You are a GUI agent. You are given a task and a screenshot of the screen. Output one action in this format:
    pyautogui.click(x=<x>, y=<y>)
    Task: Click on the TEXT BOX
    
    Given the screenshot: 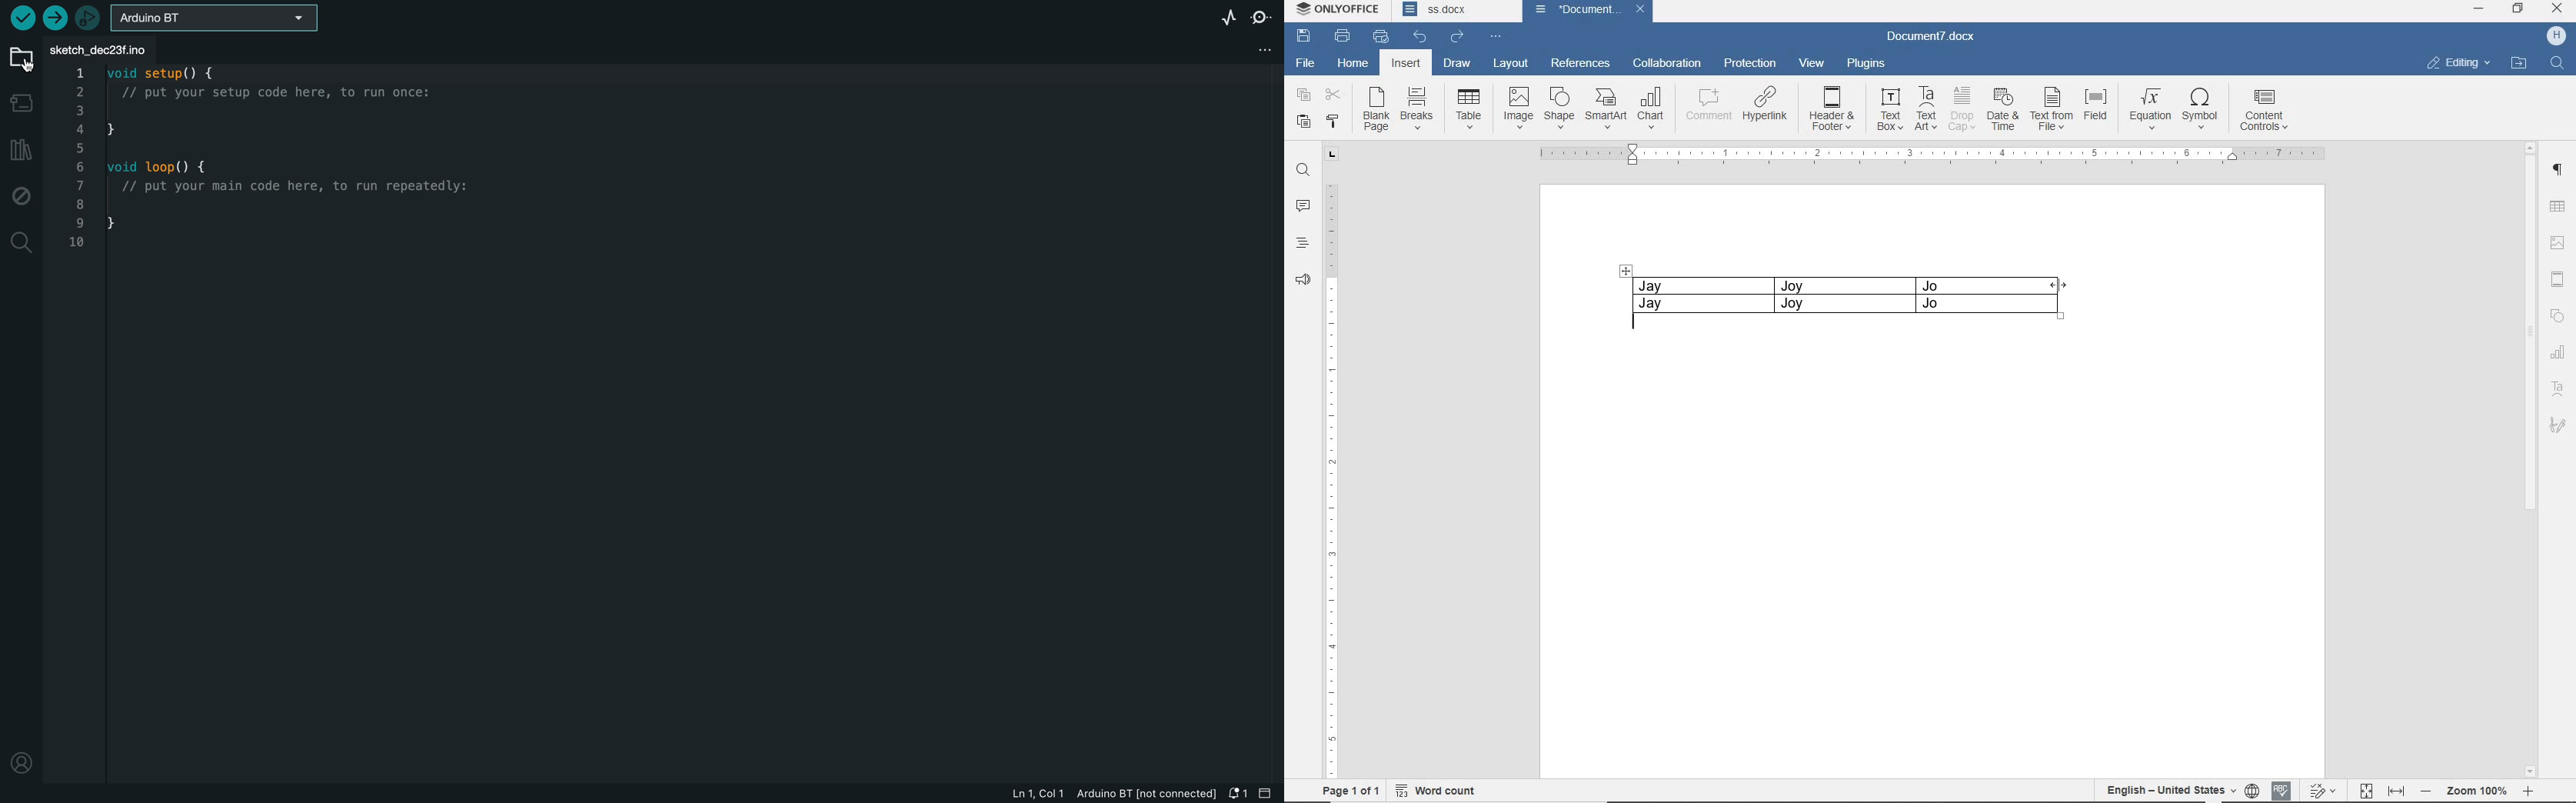 What is the action you would take?
    pyautogui.click(x=1890, y=109)
    